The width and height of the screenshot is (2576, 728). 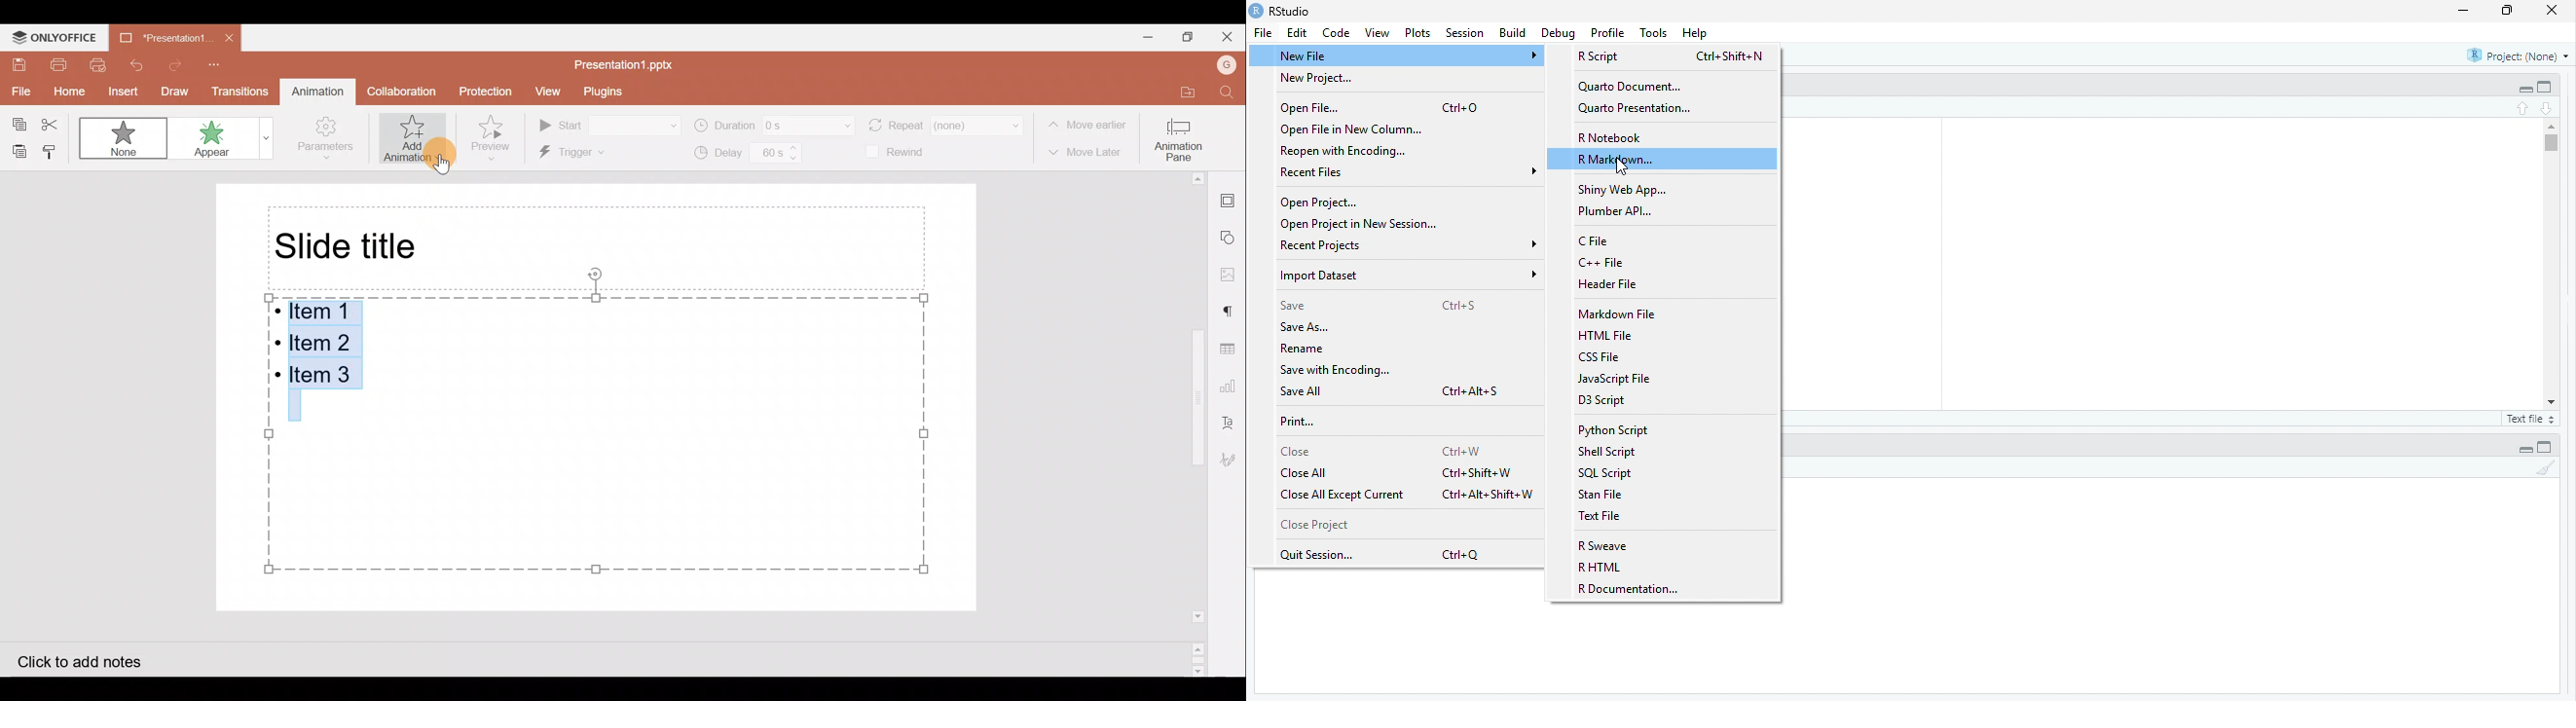 I want to click on Shiny Web App., so click(x=1623, y=190).